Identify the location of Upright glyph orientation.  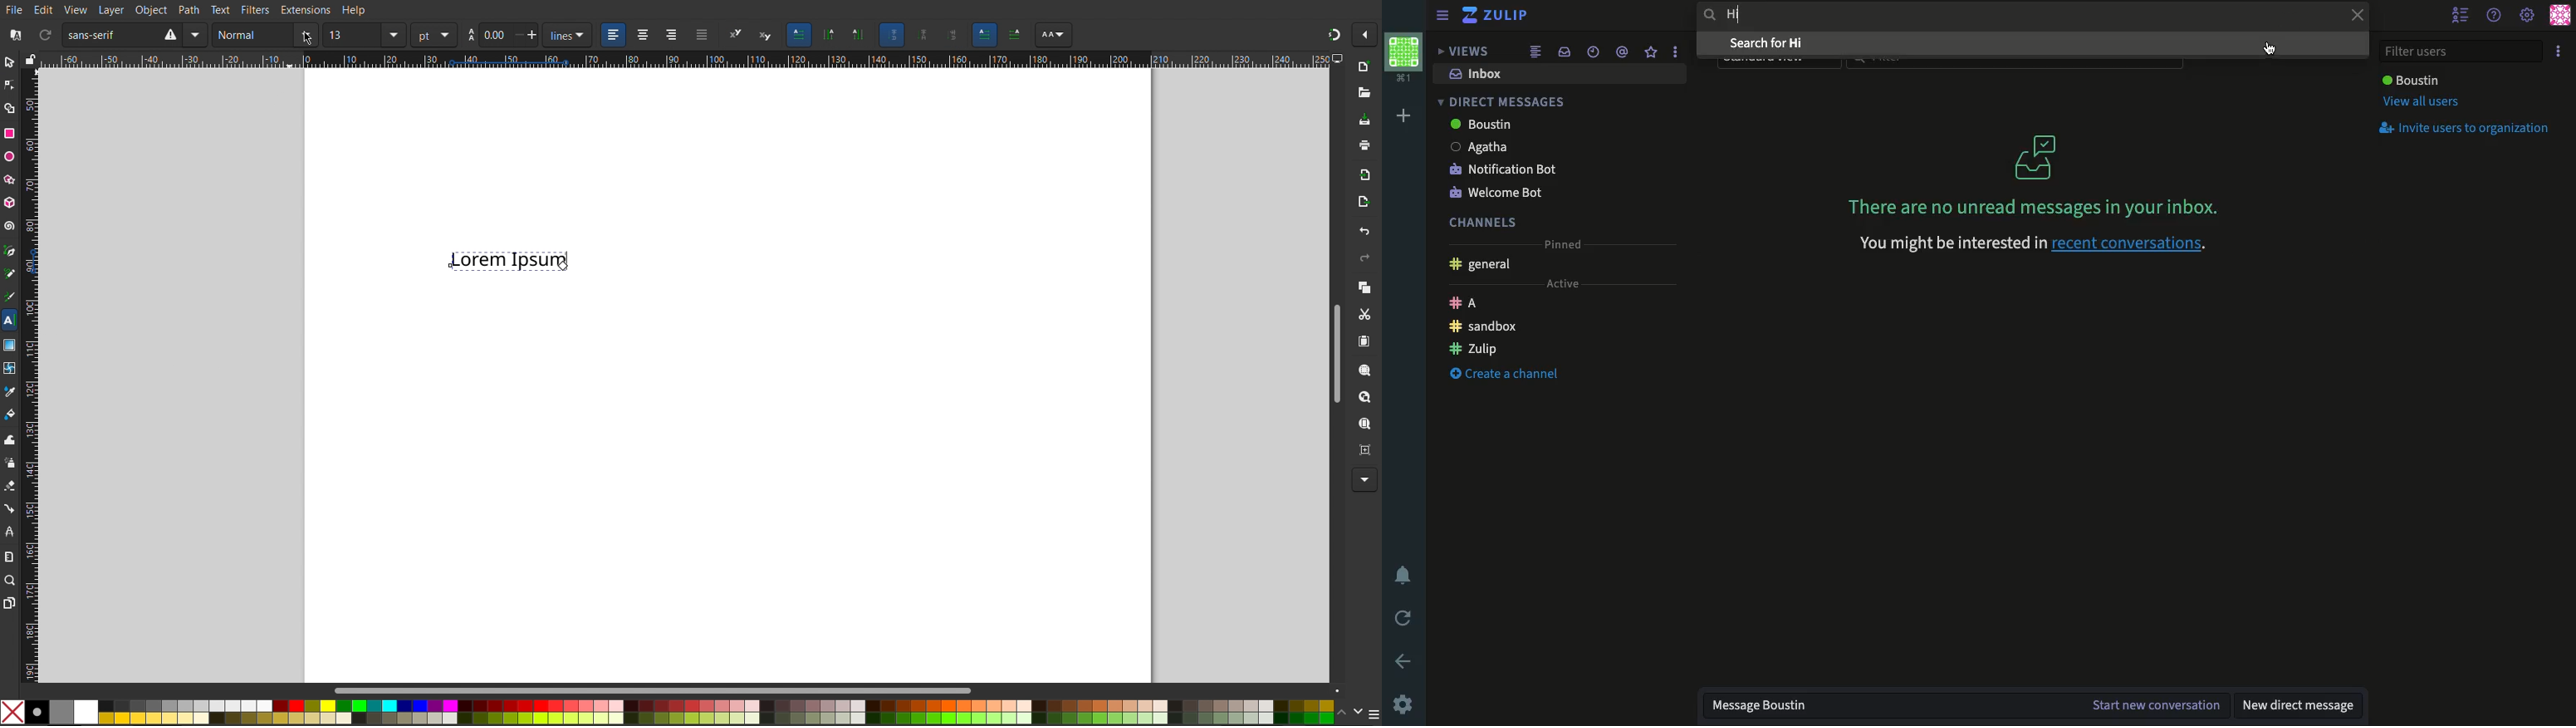
(925, 35).